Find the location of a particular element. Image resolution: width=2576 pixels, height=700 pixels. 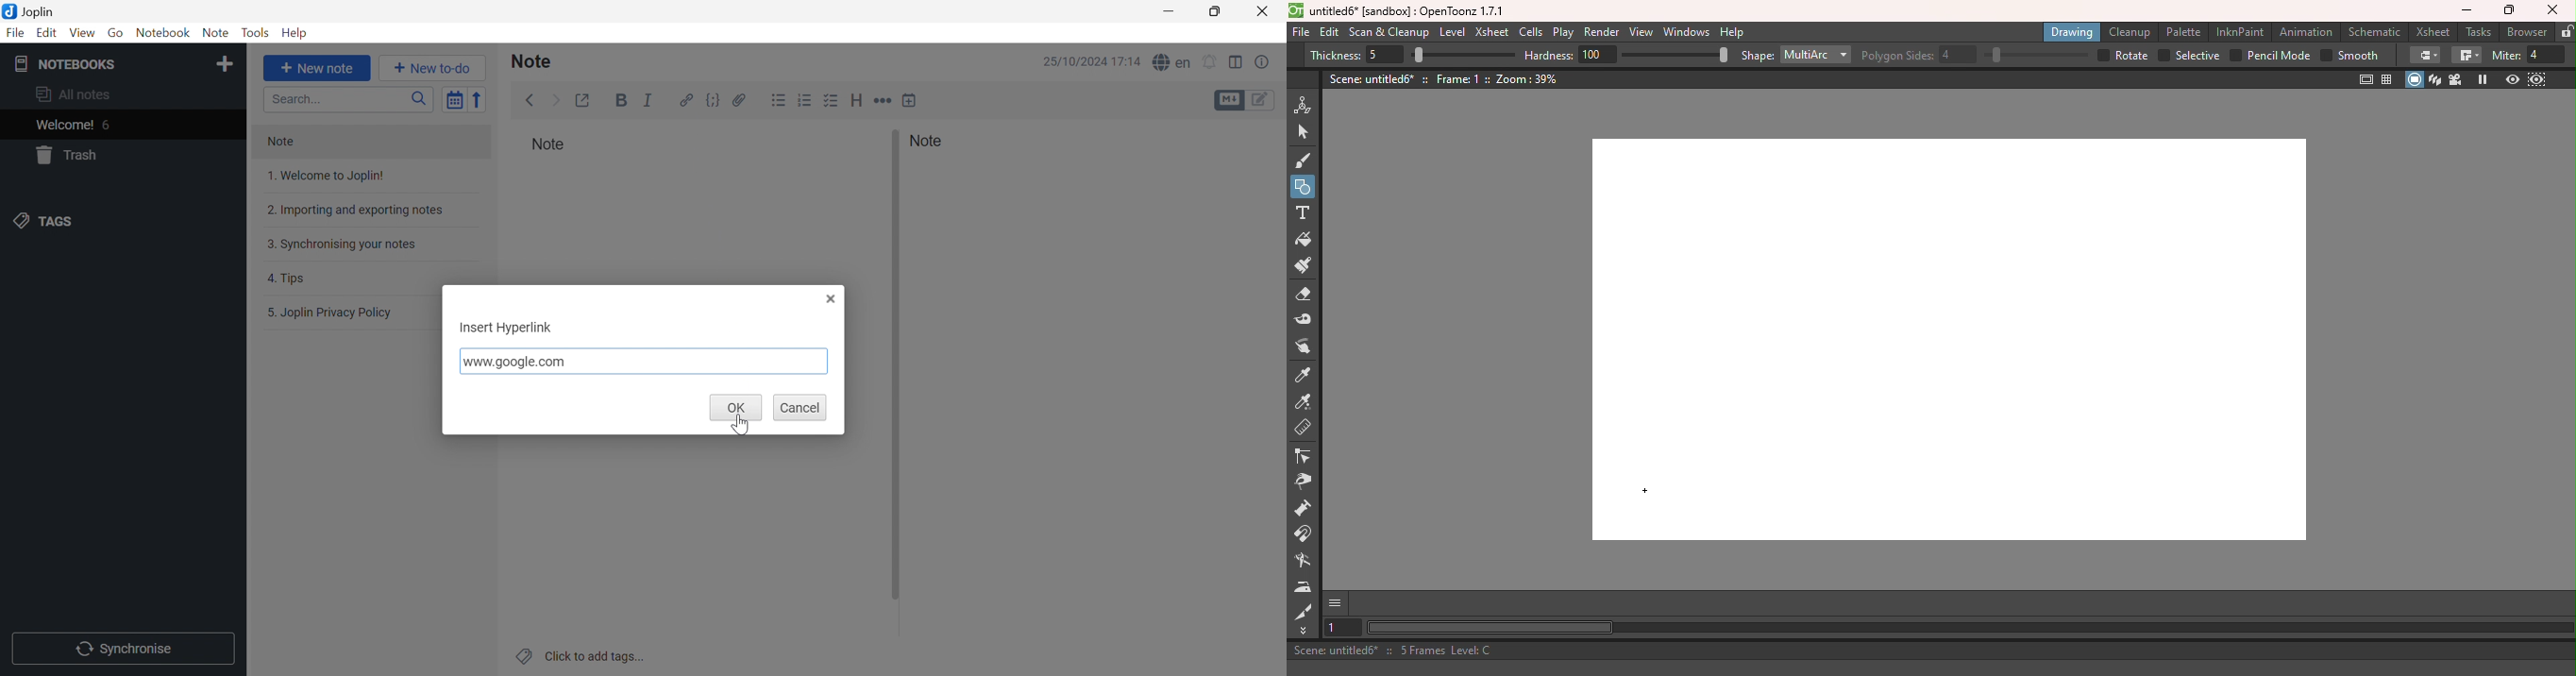

joplin logo is located at coordinates (8, 11).